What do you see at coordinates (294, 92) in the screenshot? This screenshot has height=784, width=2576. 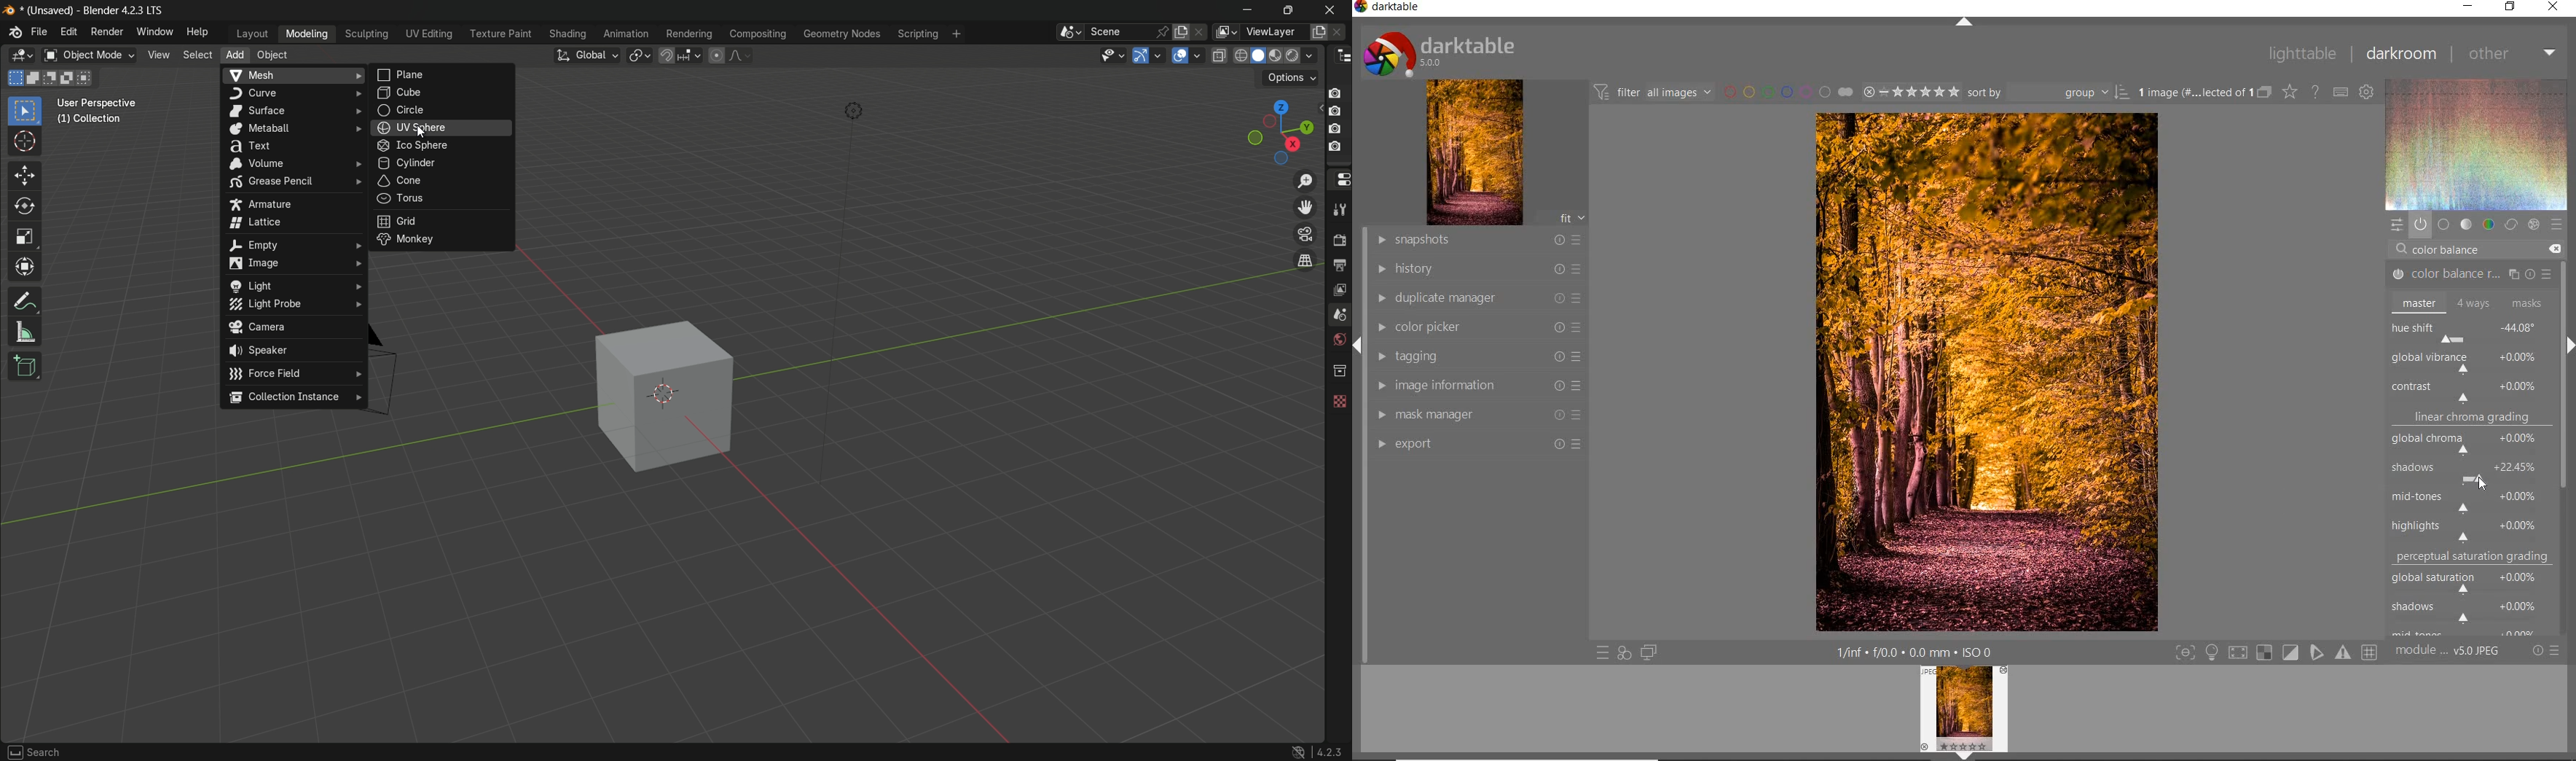 I see `curve` at bounding box center [294, 92].